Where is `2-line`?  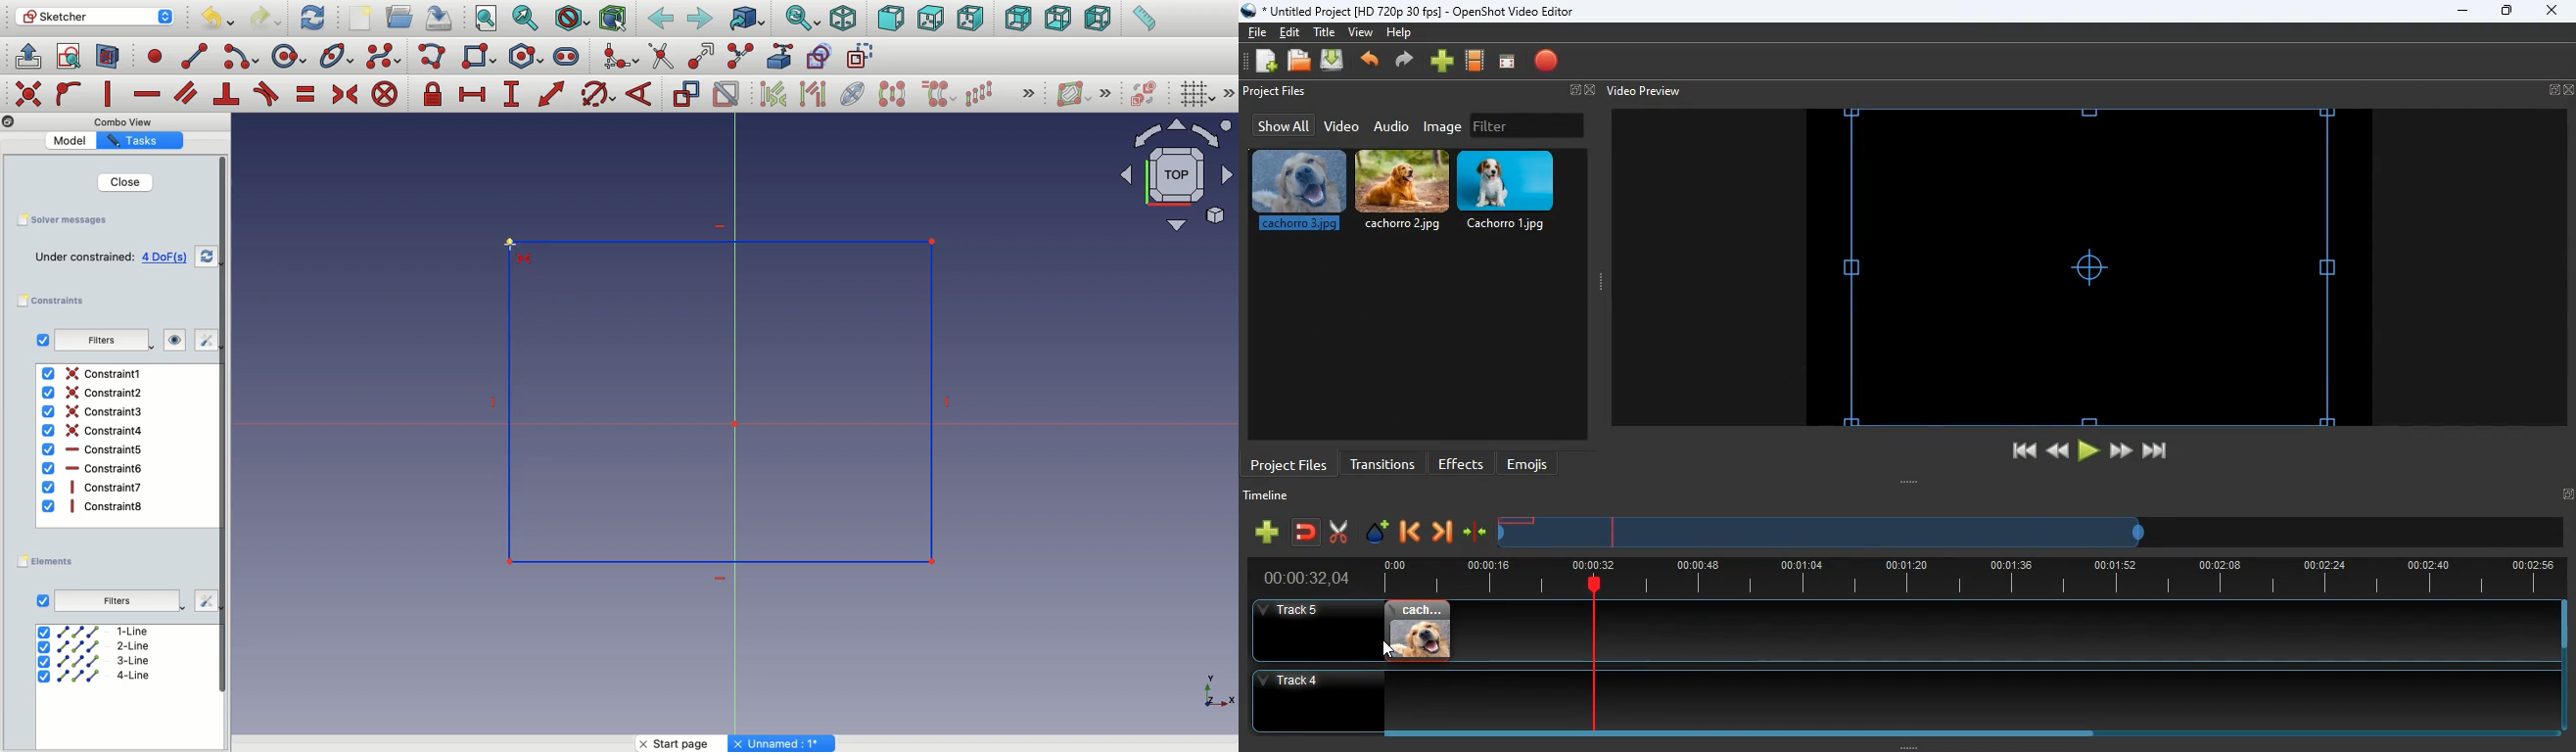 2-line is located at coordinates (97, 647).